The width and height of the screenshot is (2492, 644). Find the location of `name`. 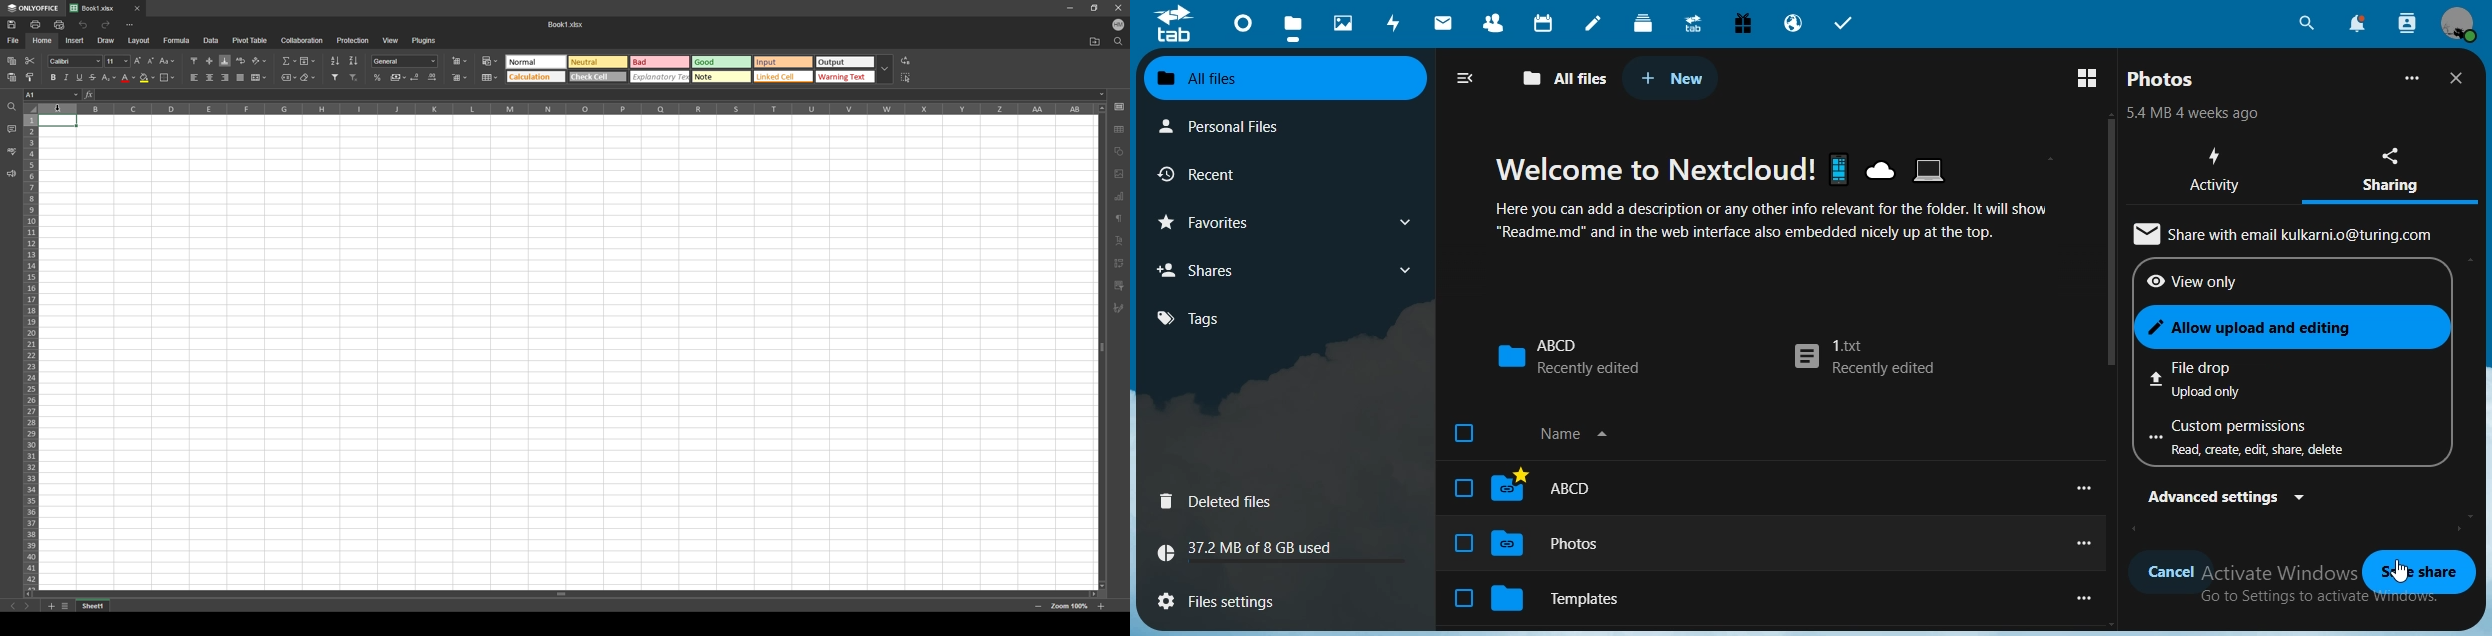

name is located at coordinates (1540, 437).